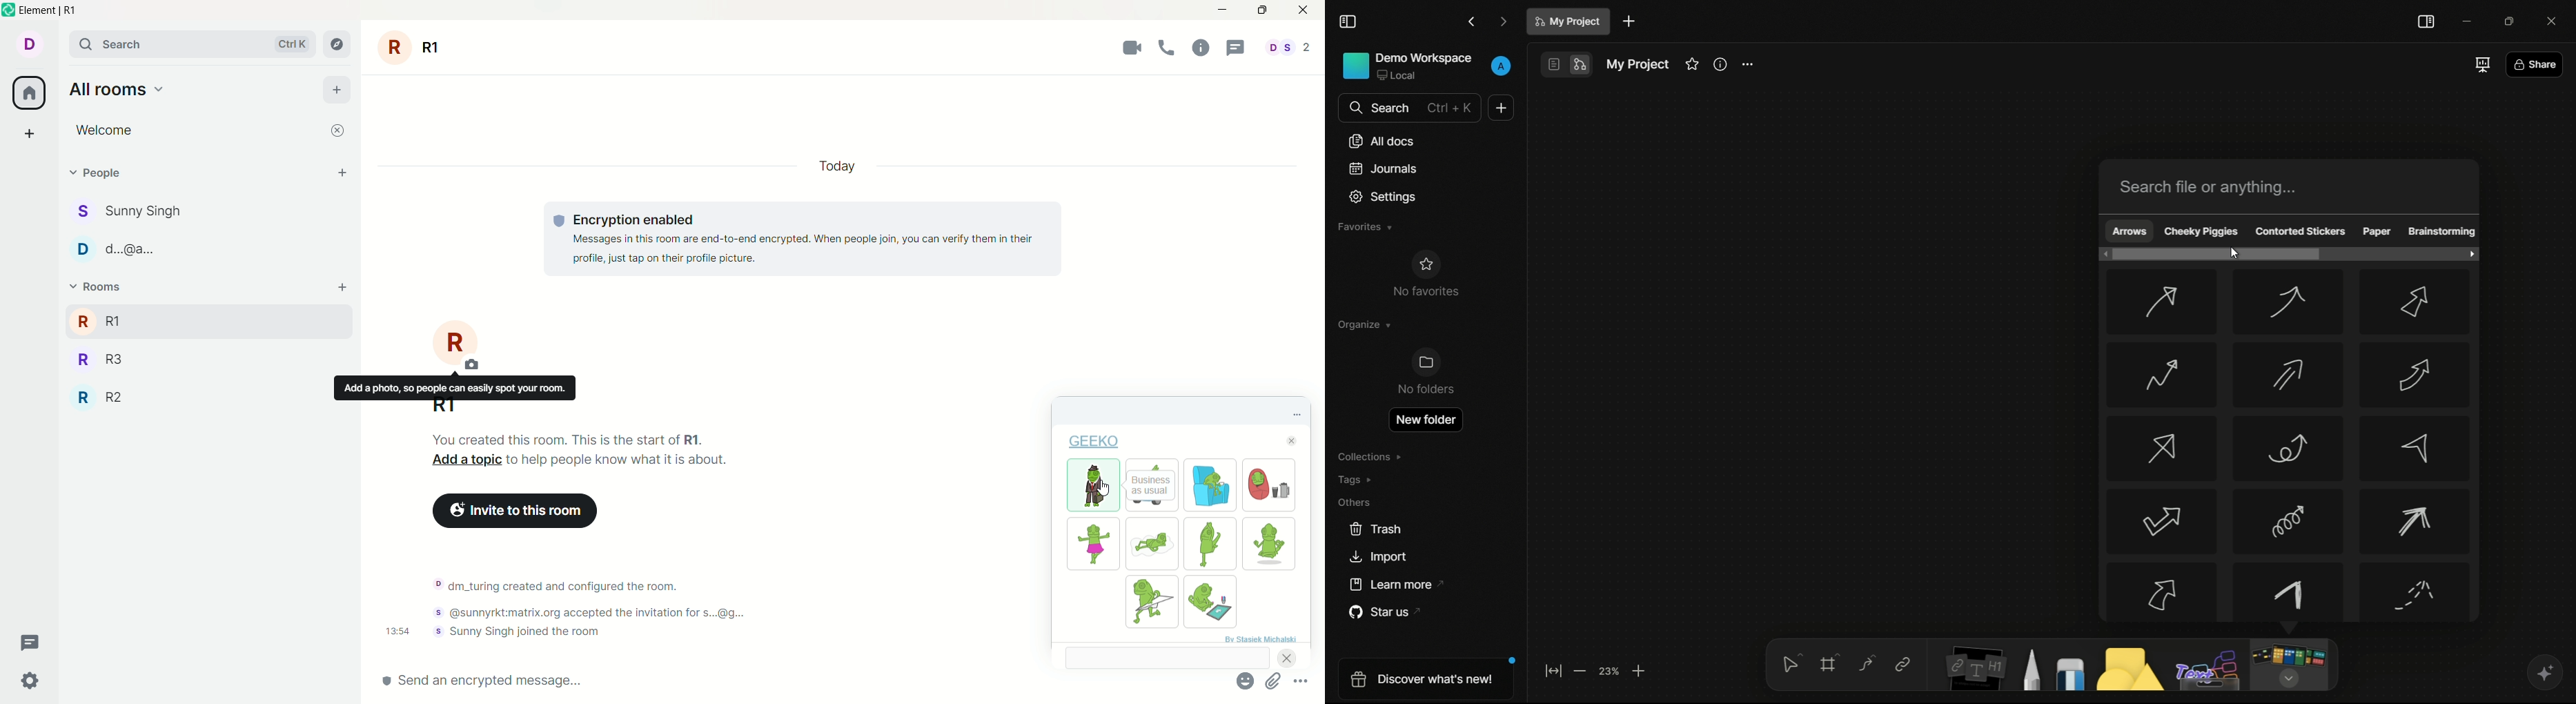 This screenshot has width=2576, height=728. What do you see at coordinates (1167, 47) in the screenshot?
I see `voice call` at bounding box center [1167, 47].